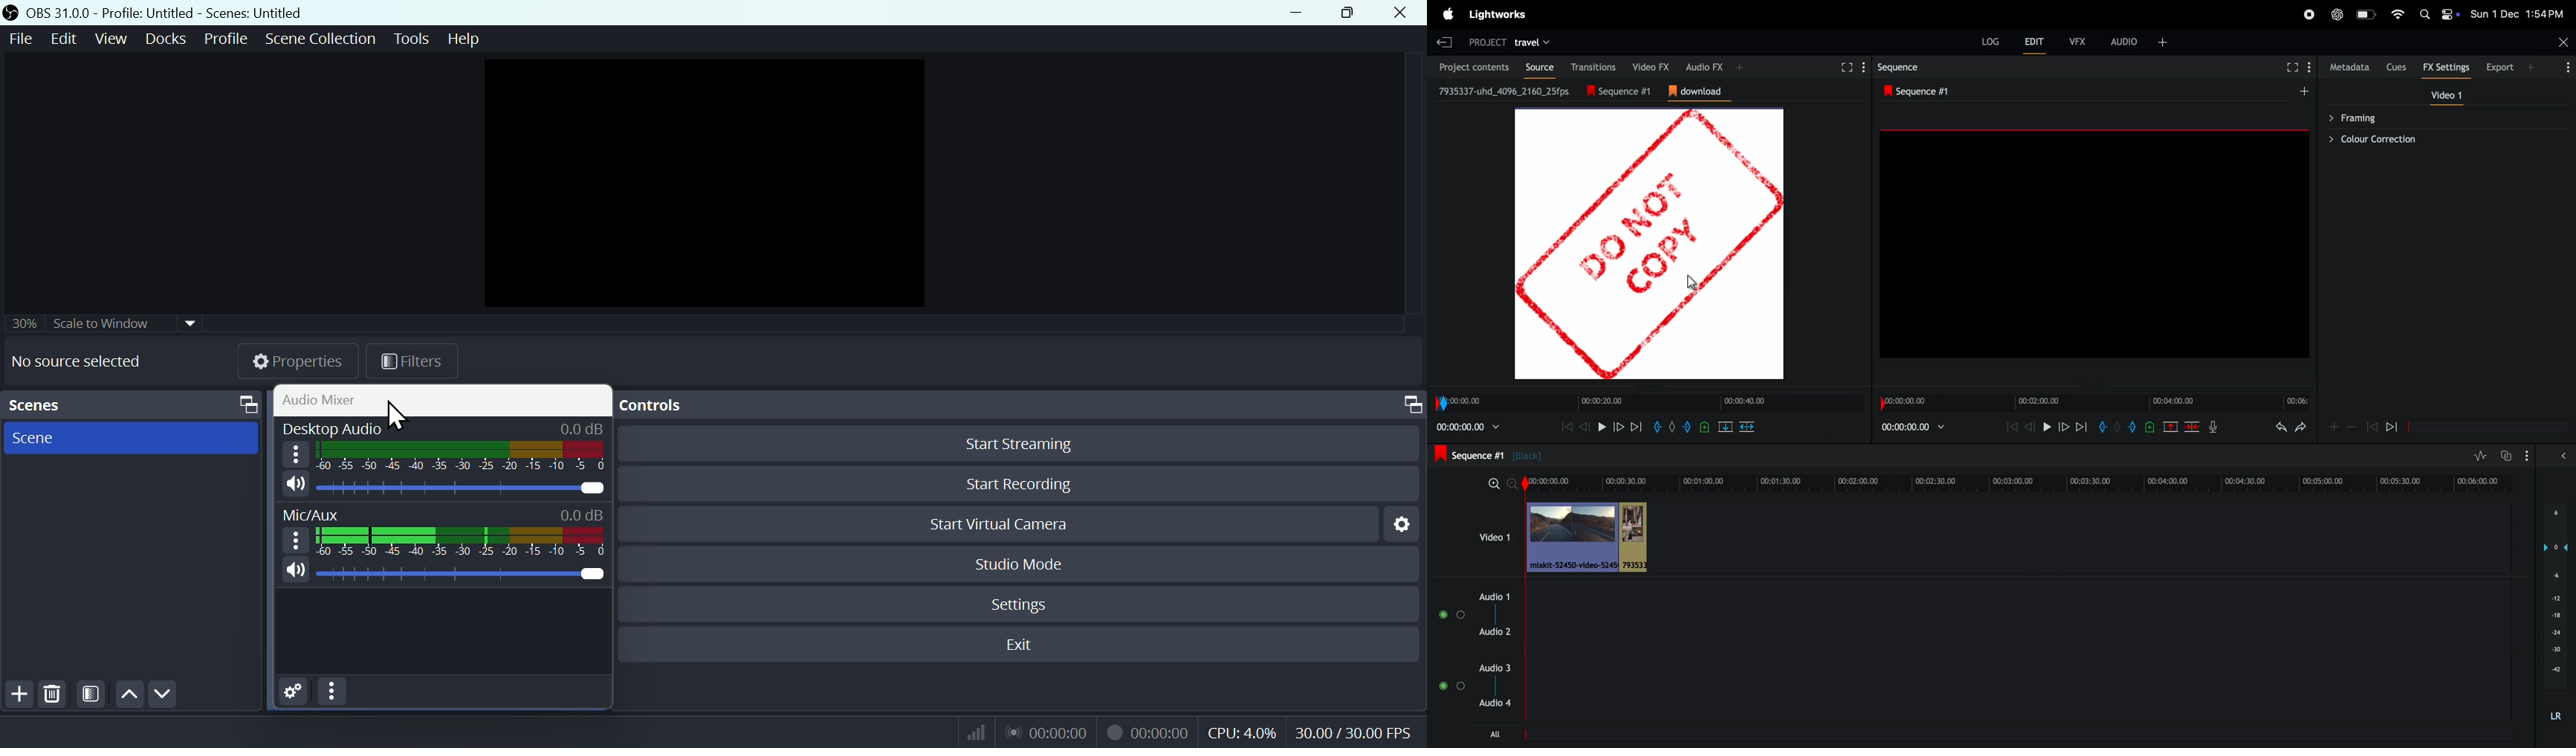 Image resolution: width=2576 pixels, height=756 pixels. I want to click on lightworks, so click(1497, 14).